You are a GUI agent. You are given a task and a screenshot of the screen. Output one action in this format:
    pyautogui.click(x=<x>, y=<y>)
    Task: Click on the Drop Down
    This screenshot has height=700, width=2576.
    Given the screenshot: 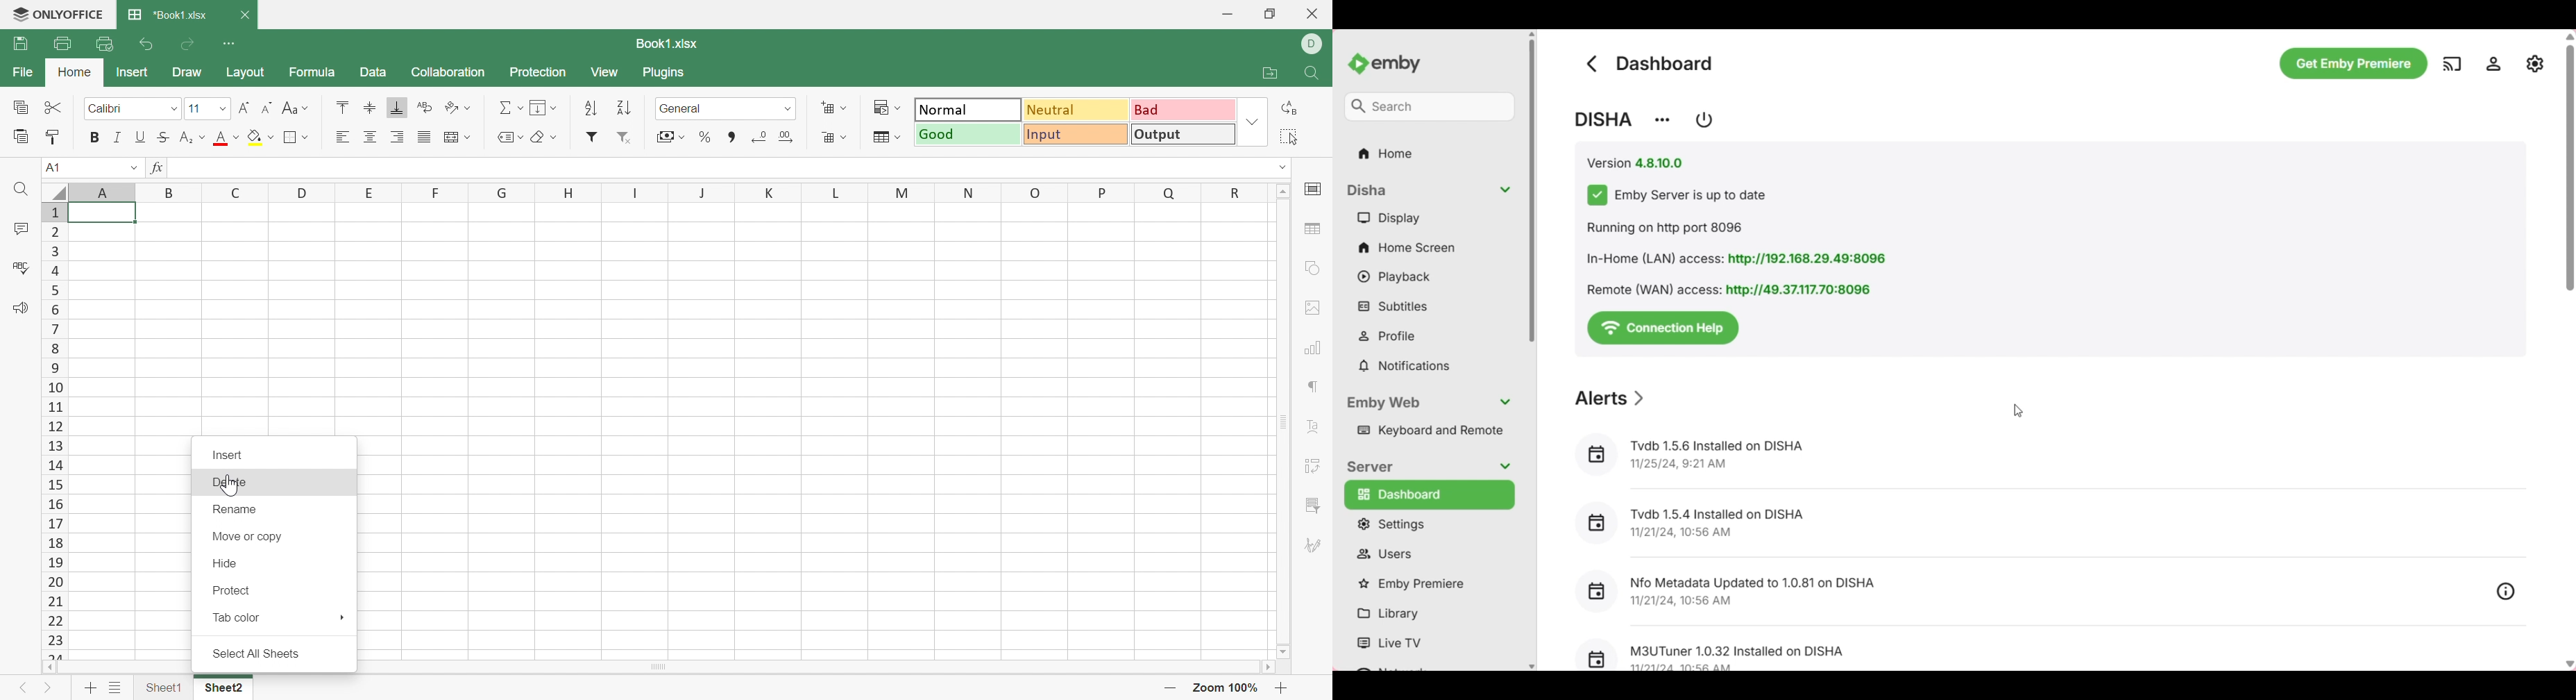 What is the action you would take?
    pyautogui.click(x=683, y=137)
    